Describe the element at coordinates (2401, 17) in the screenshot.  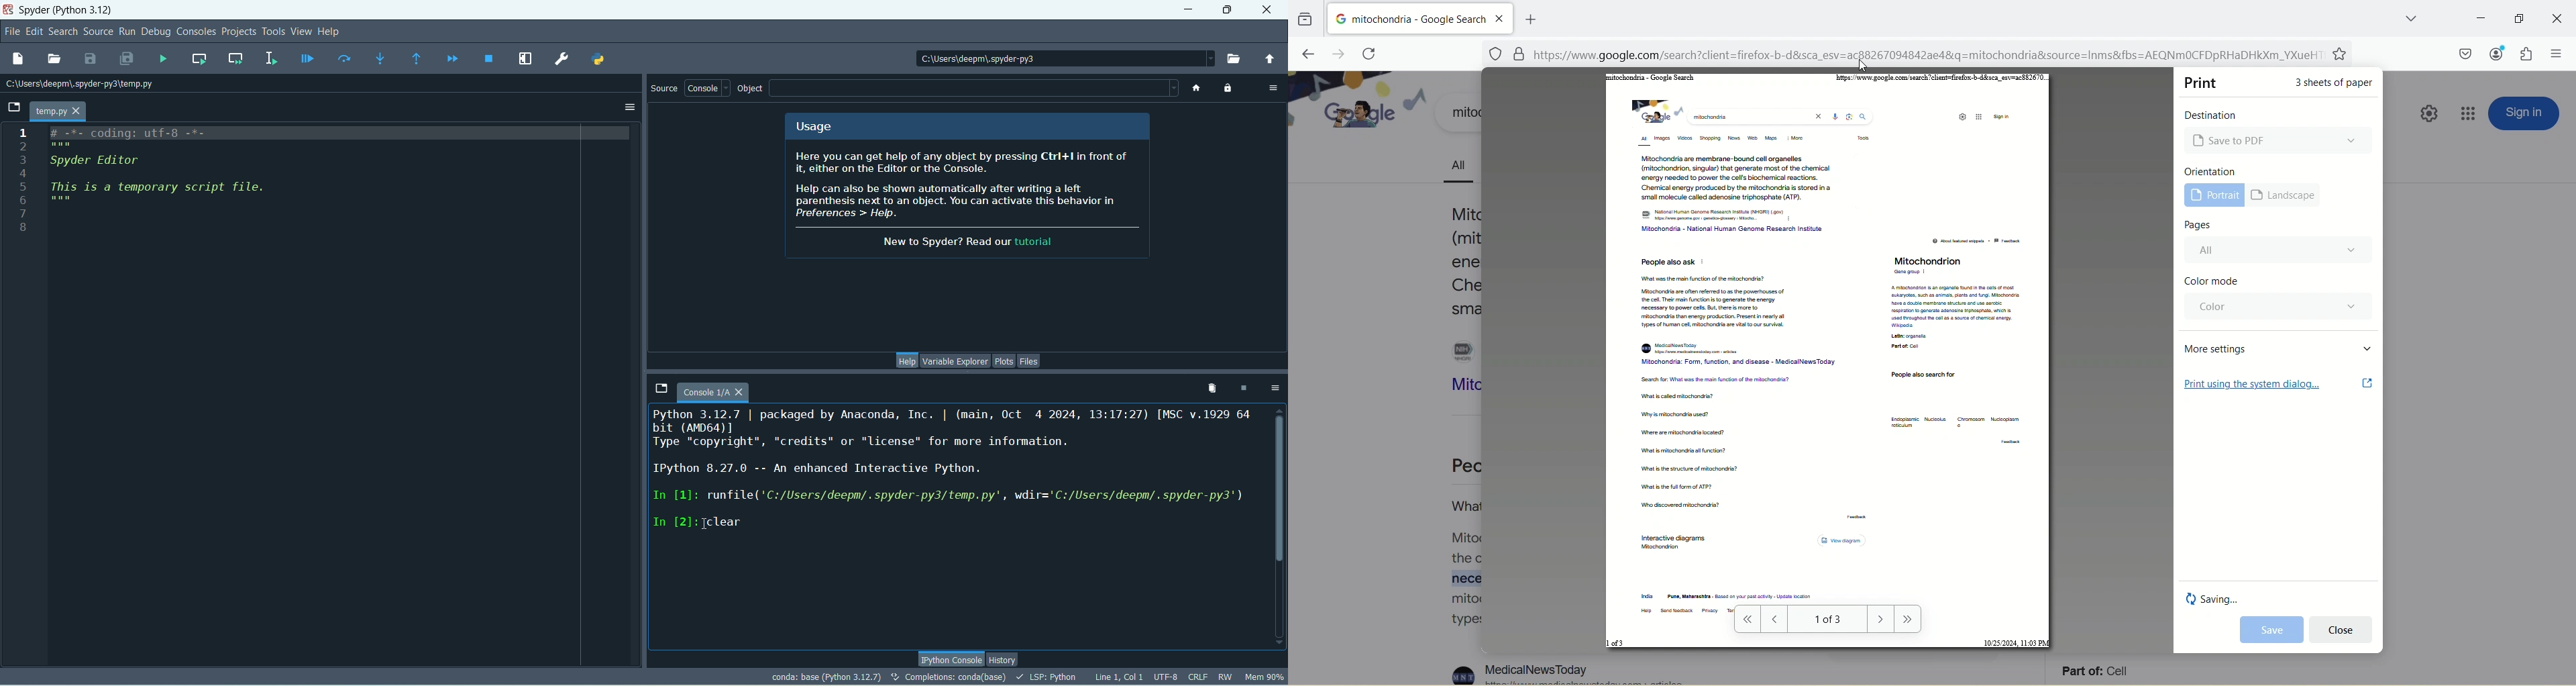
I see `list all tabs` at that location.